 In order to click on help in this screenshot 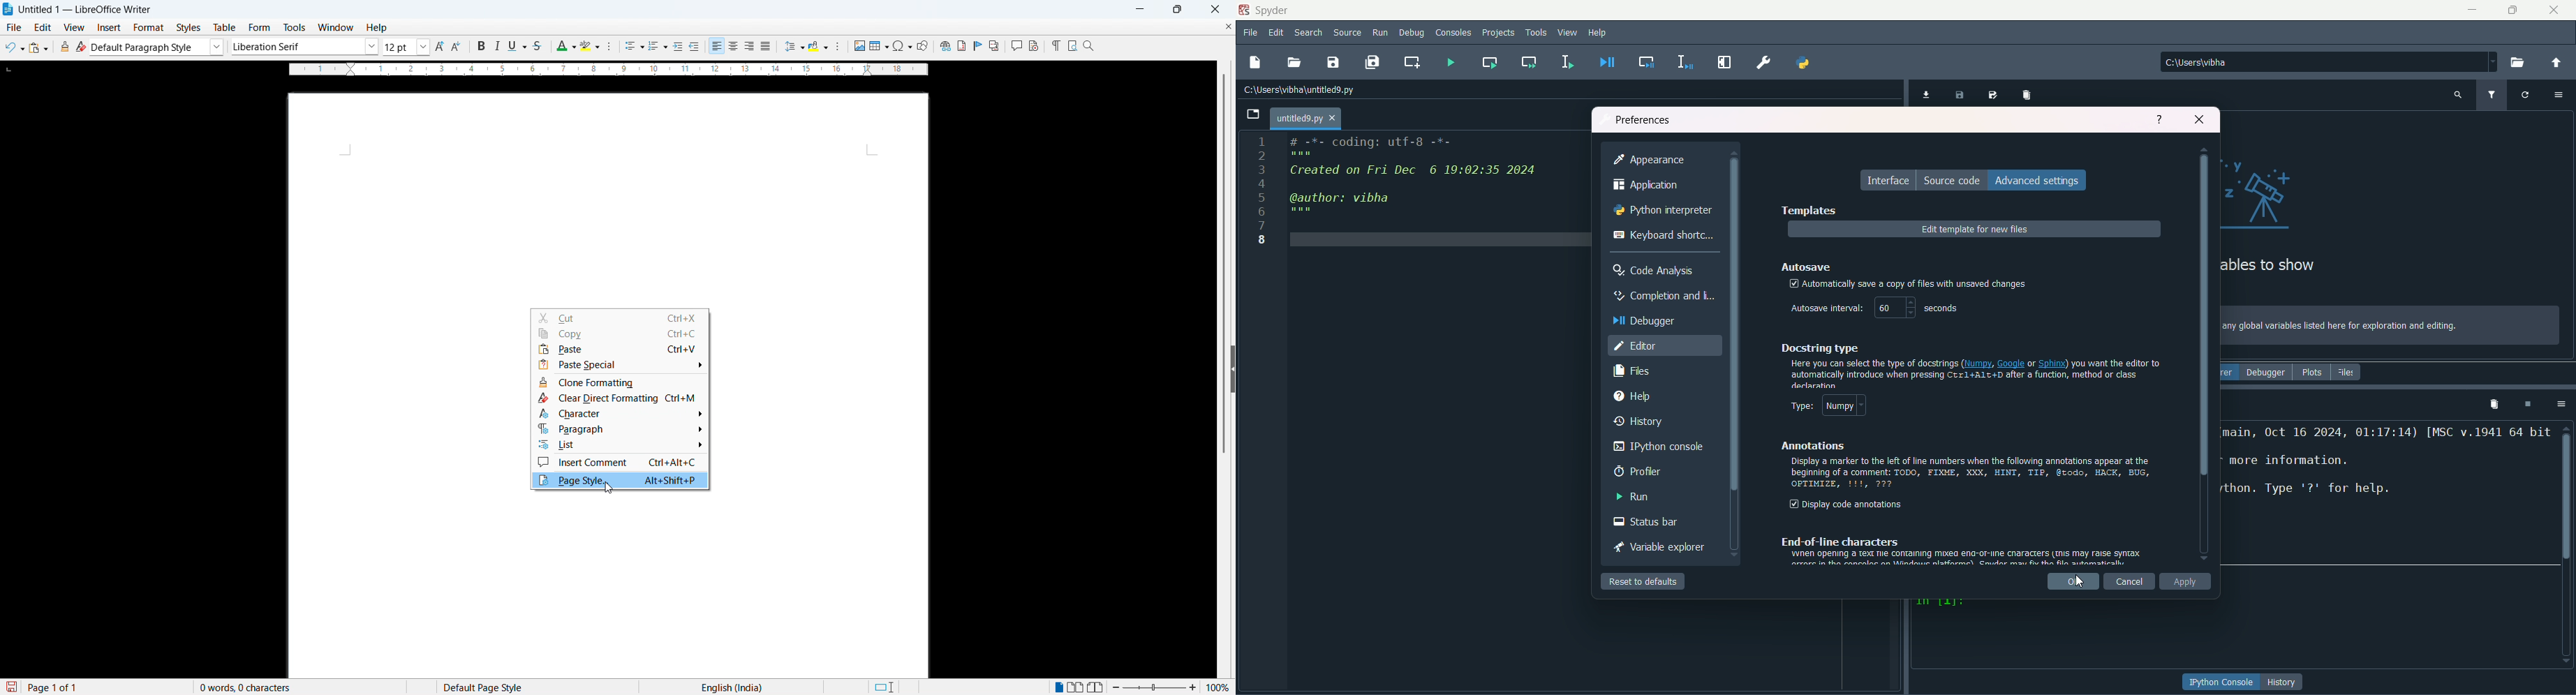, I will do `click(1632, 398)`.